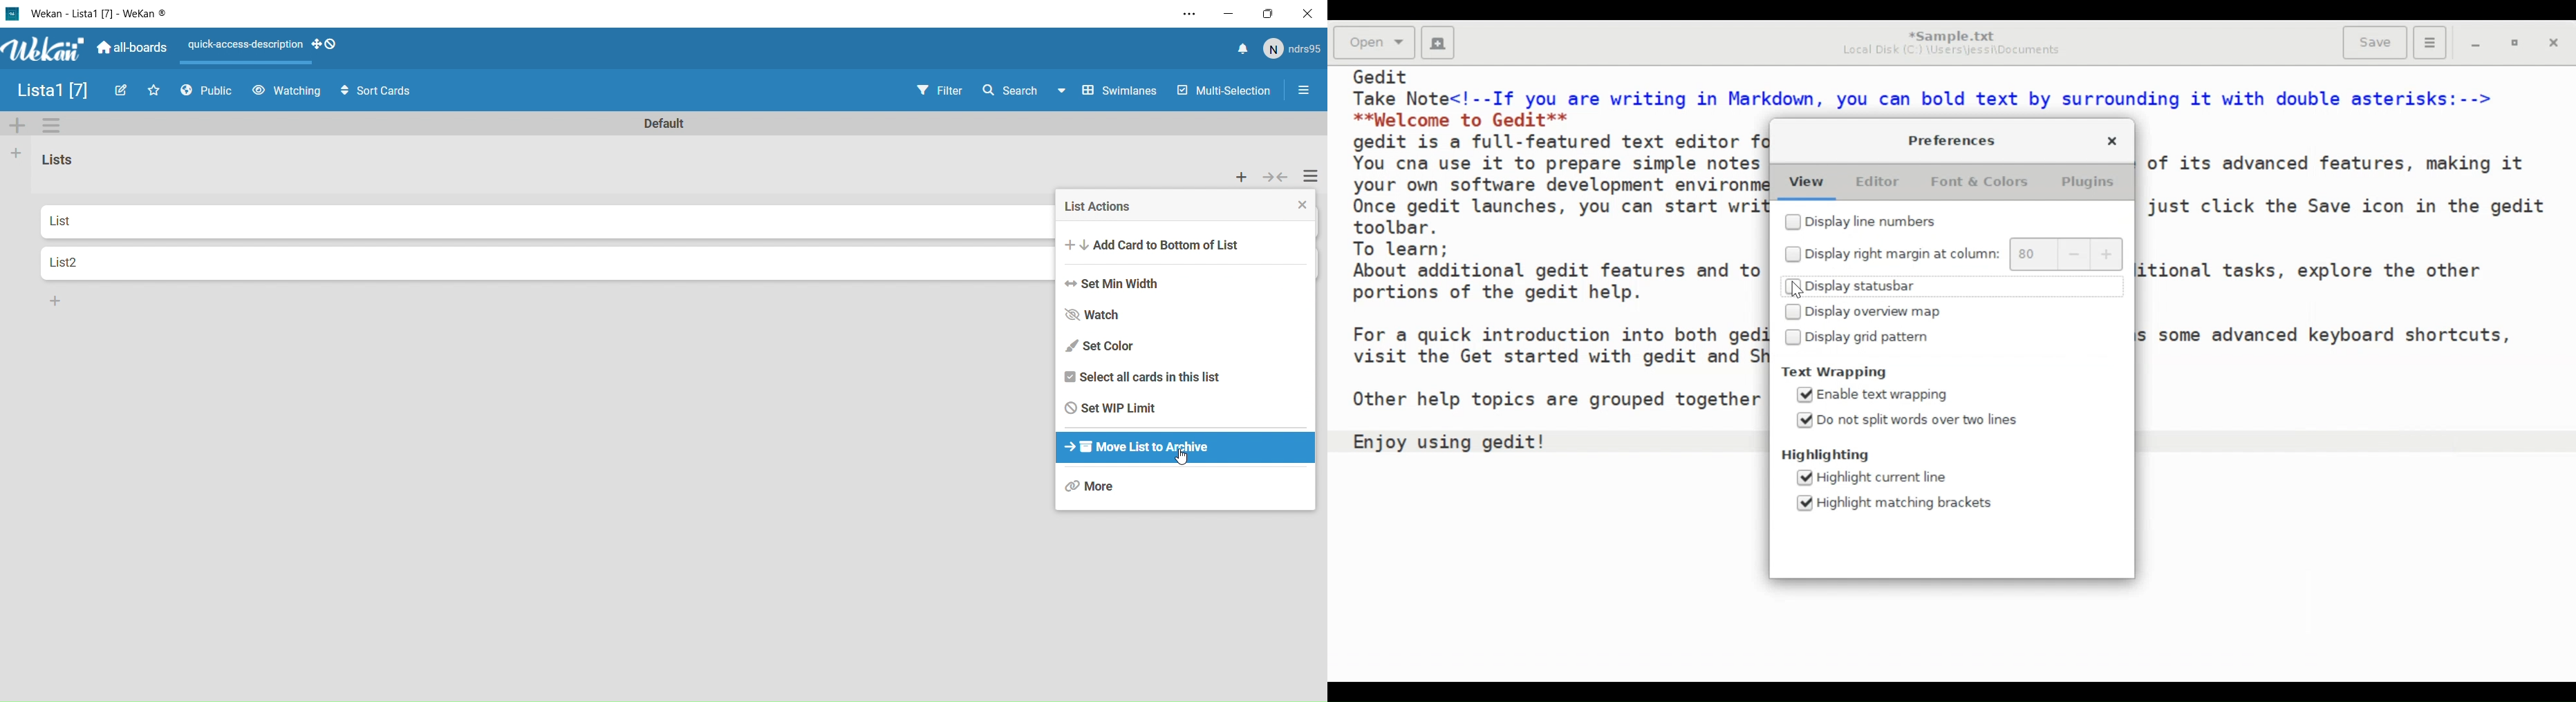 This screenshot has height=728, width=2576. I want to click on Add, so click(16, 157).